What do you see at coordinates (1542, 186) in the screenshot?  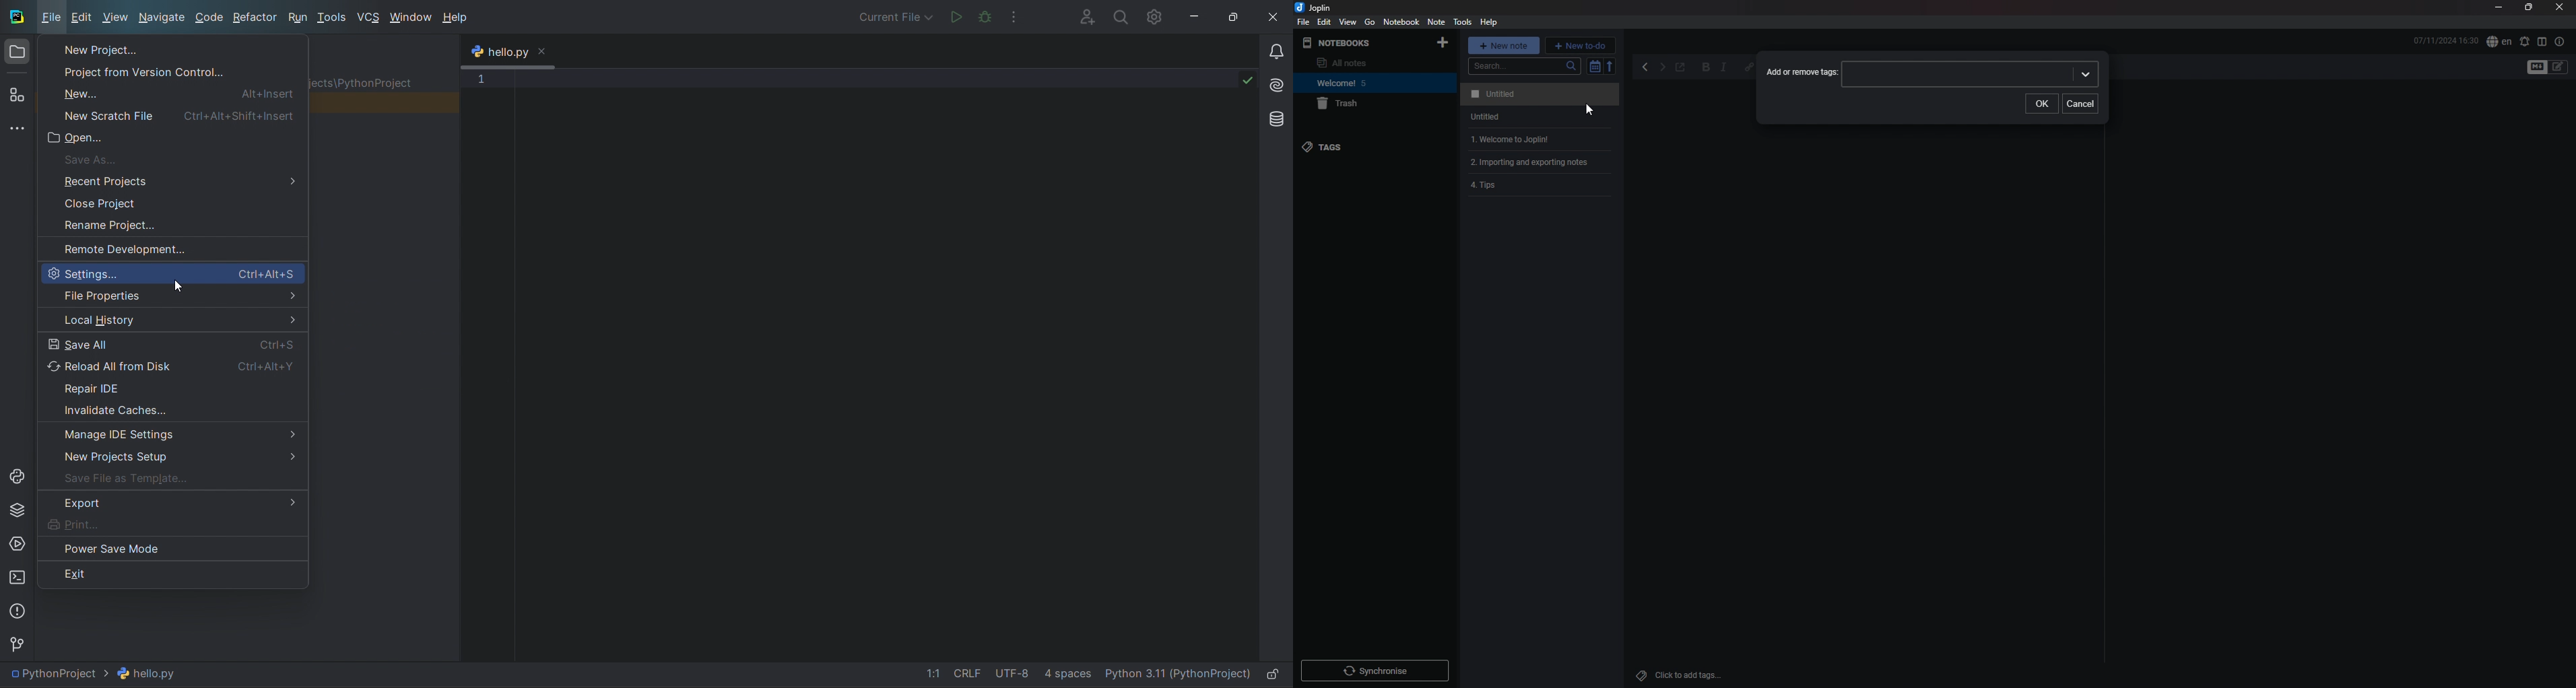 I see `note` at bounding box center [1542, 186].